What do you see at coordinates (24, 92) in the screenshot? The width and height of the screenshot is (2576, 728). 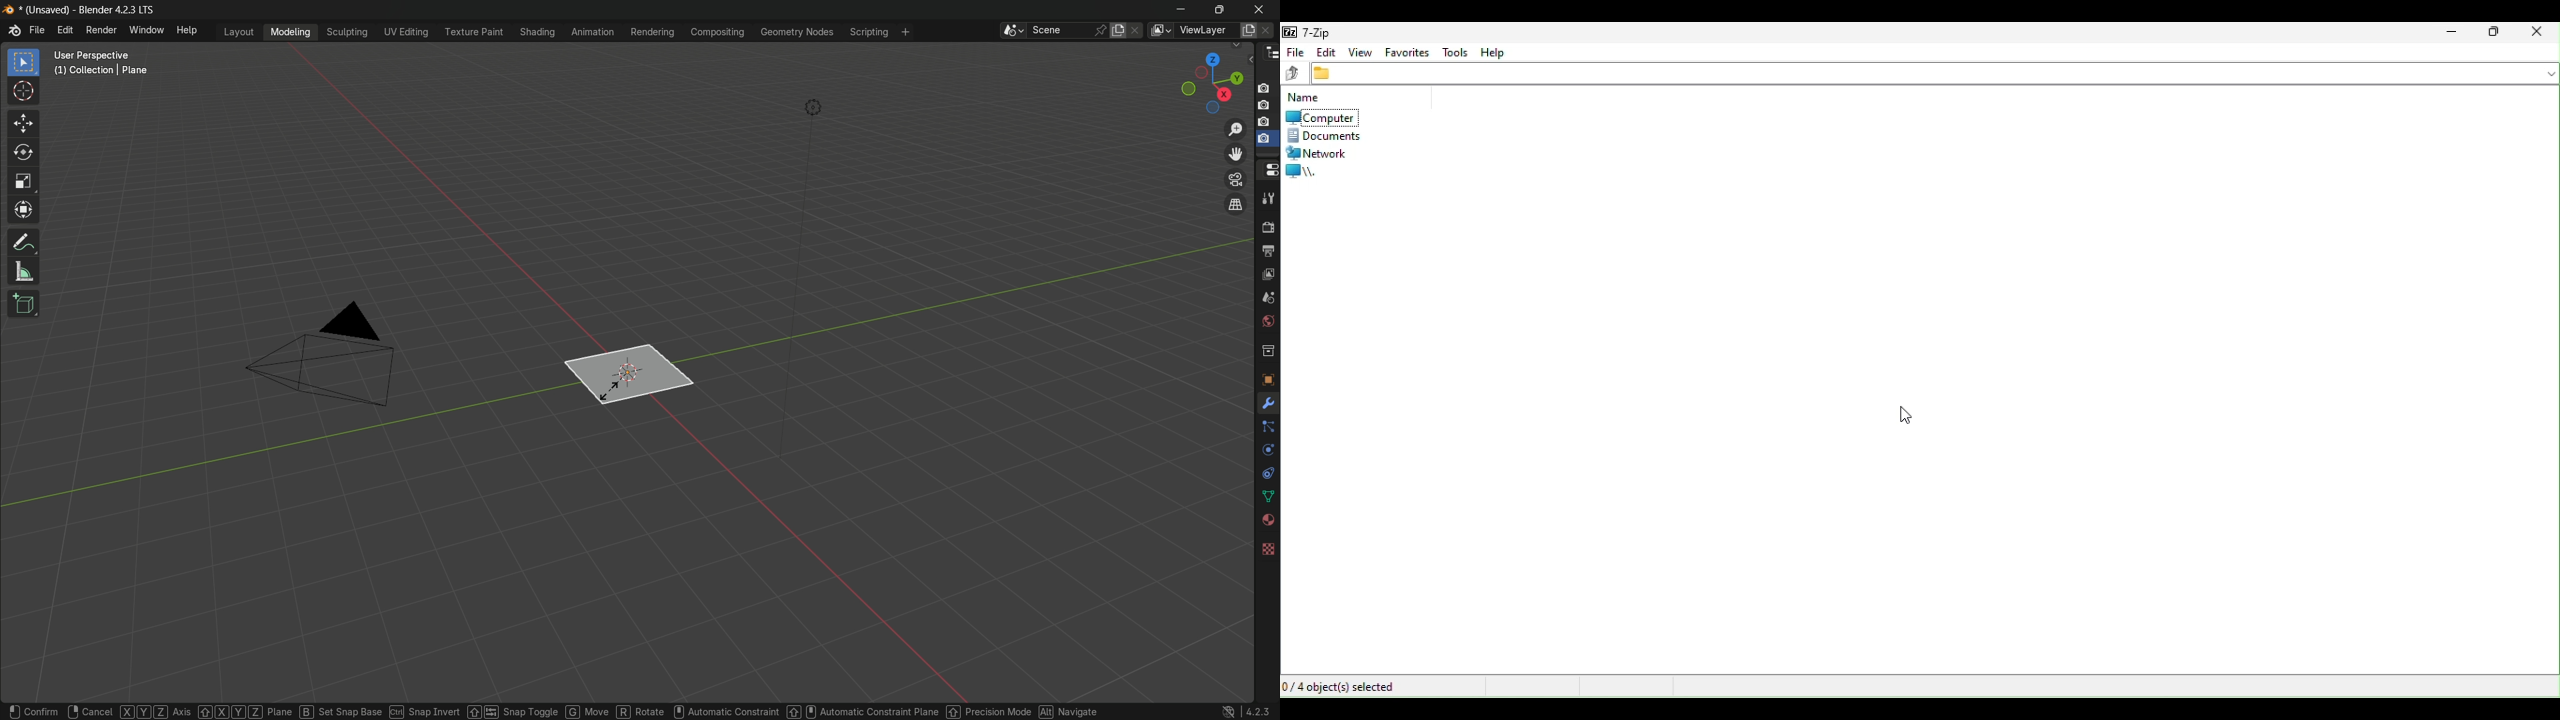 I see `cursor` at bounding box center [24, 92].